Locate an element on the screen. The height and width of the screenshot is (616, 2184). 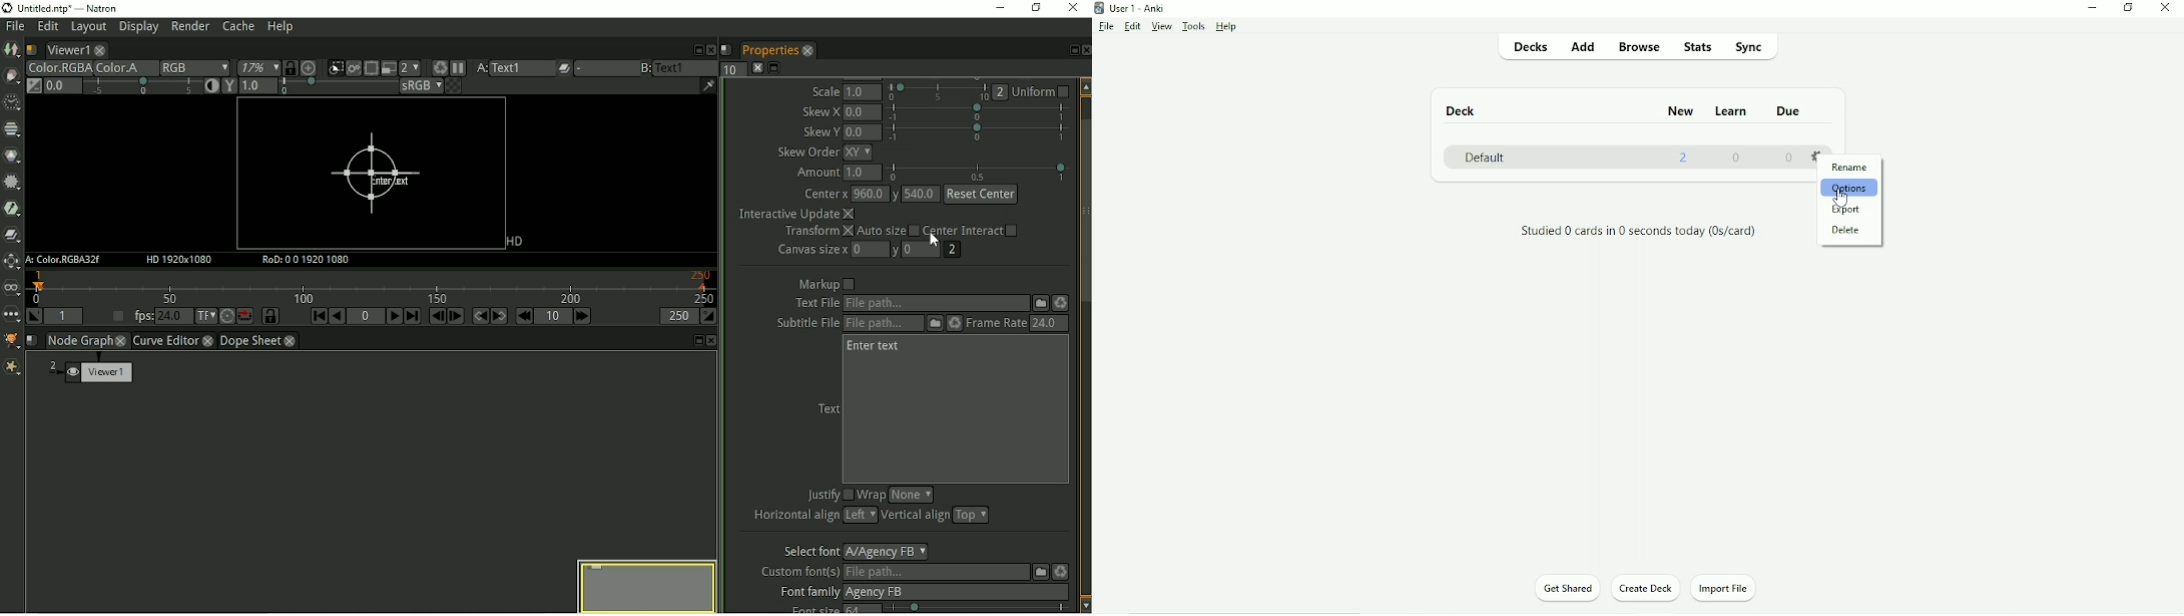
New is located at coordinates (1680, 111).